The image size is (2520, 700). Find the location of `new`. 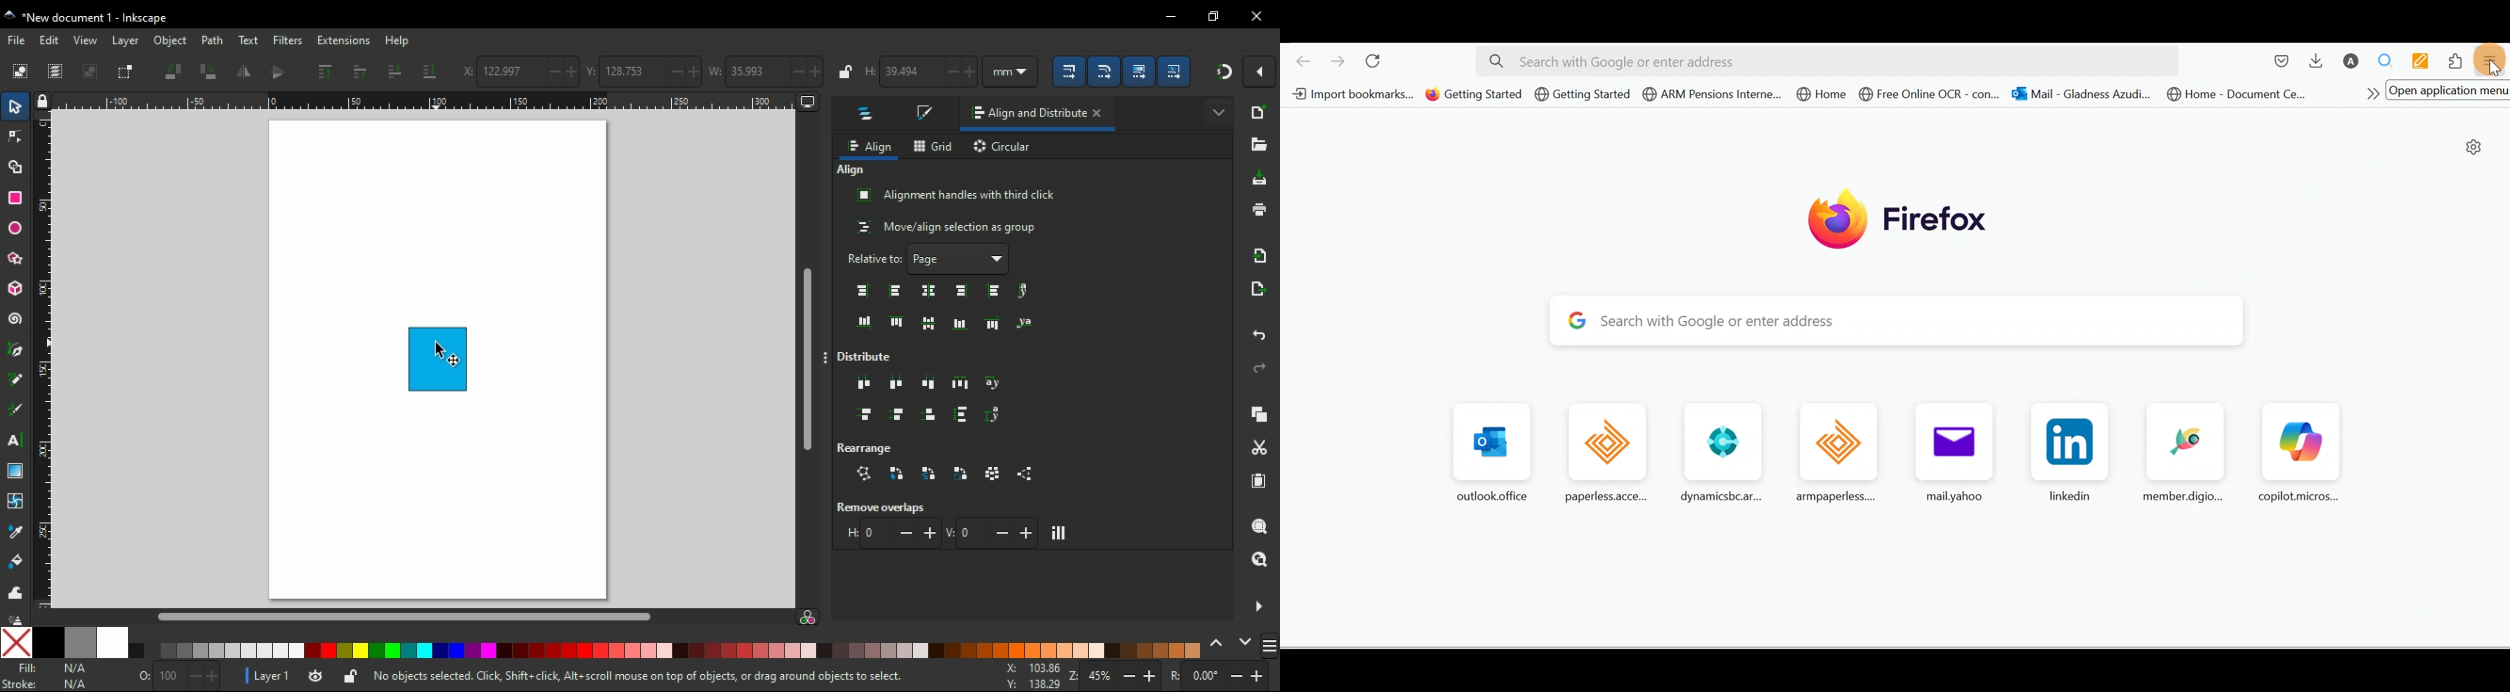

new is located at coordinates (1257, 115).